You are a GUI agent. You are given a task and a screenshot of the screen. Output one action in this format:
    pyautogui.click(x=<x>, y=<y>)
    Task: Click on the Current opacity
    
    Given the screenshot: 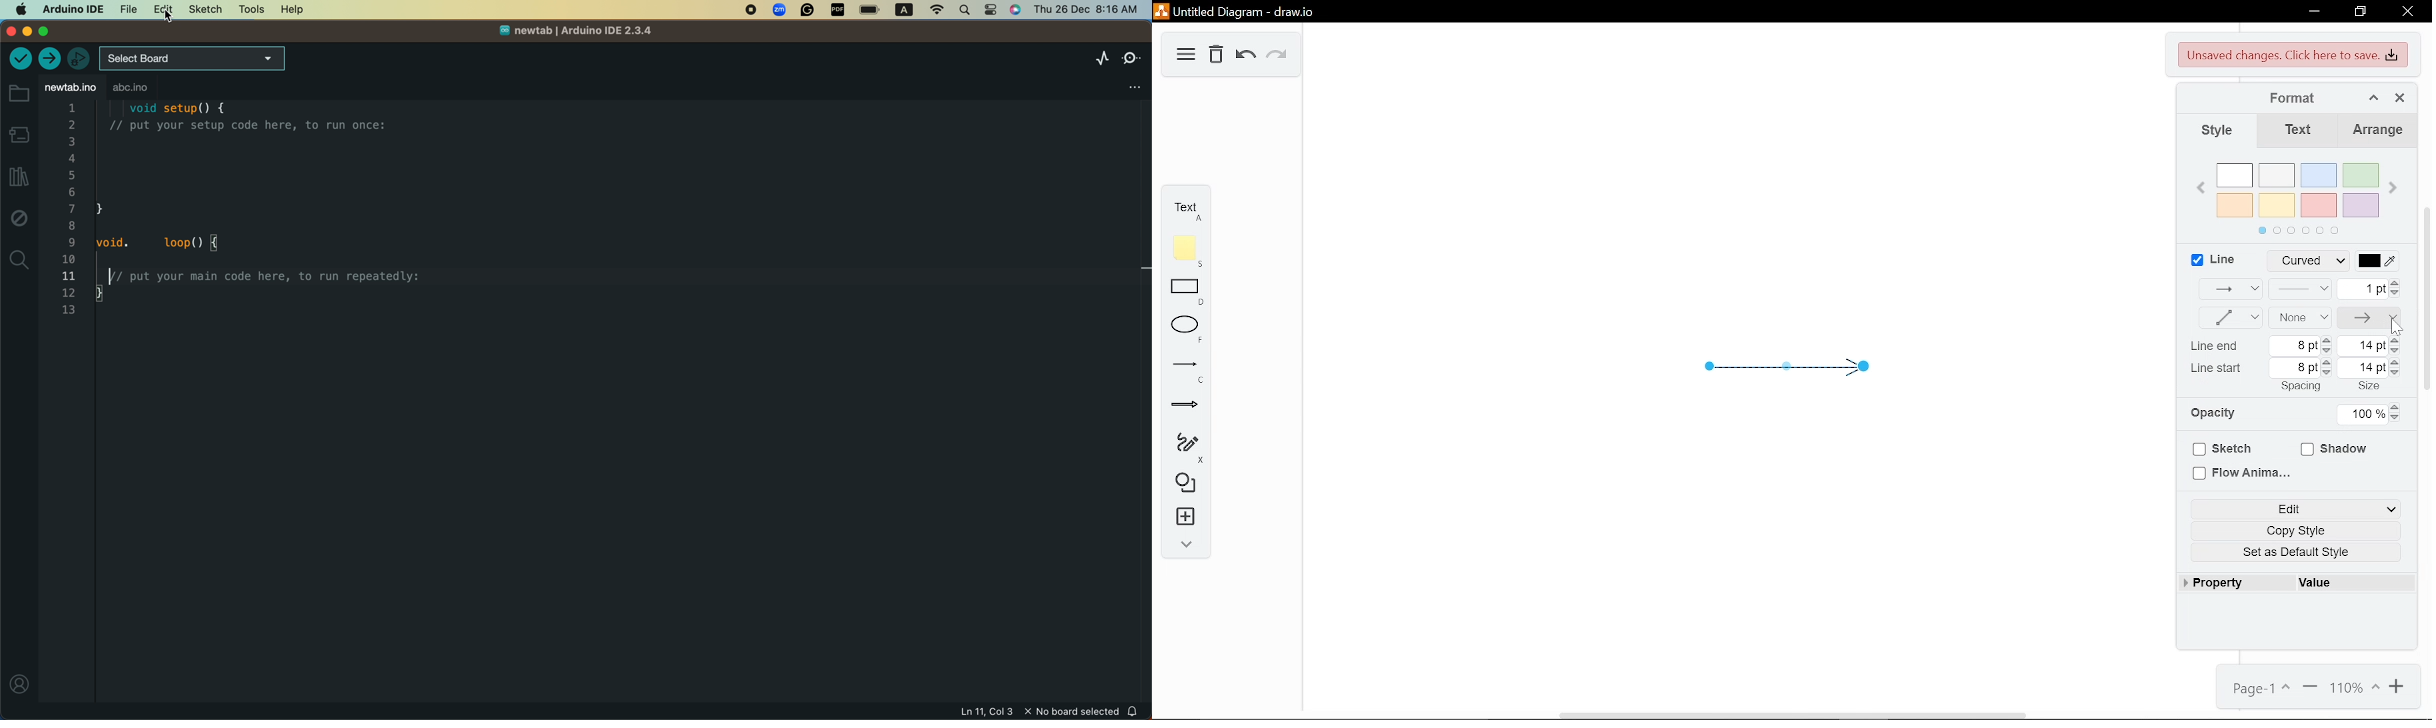 What is the action you would take?
    pyautogui.click(x=2360, y=415)
    